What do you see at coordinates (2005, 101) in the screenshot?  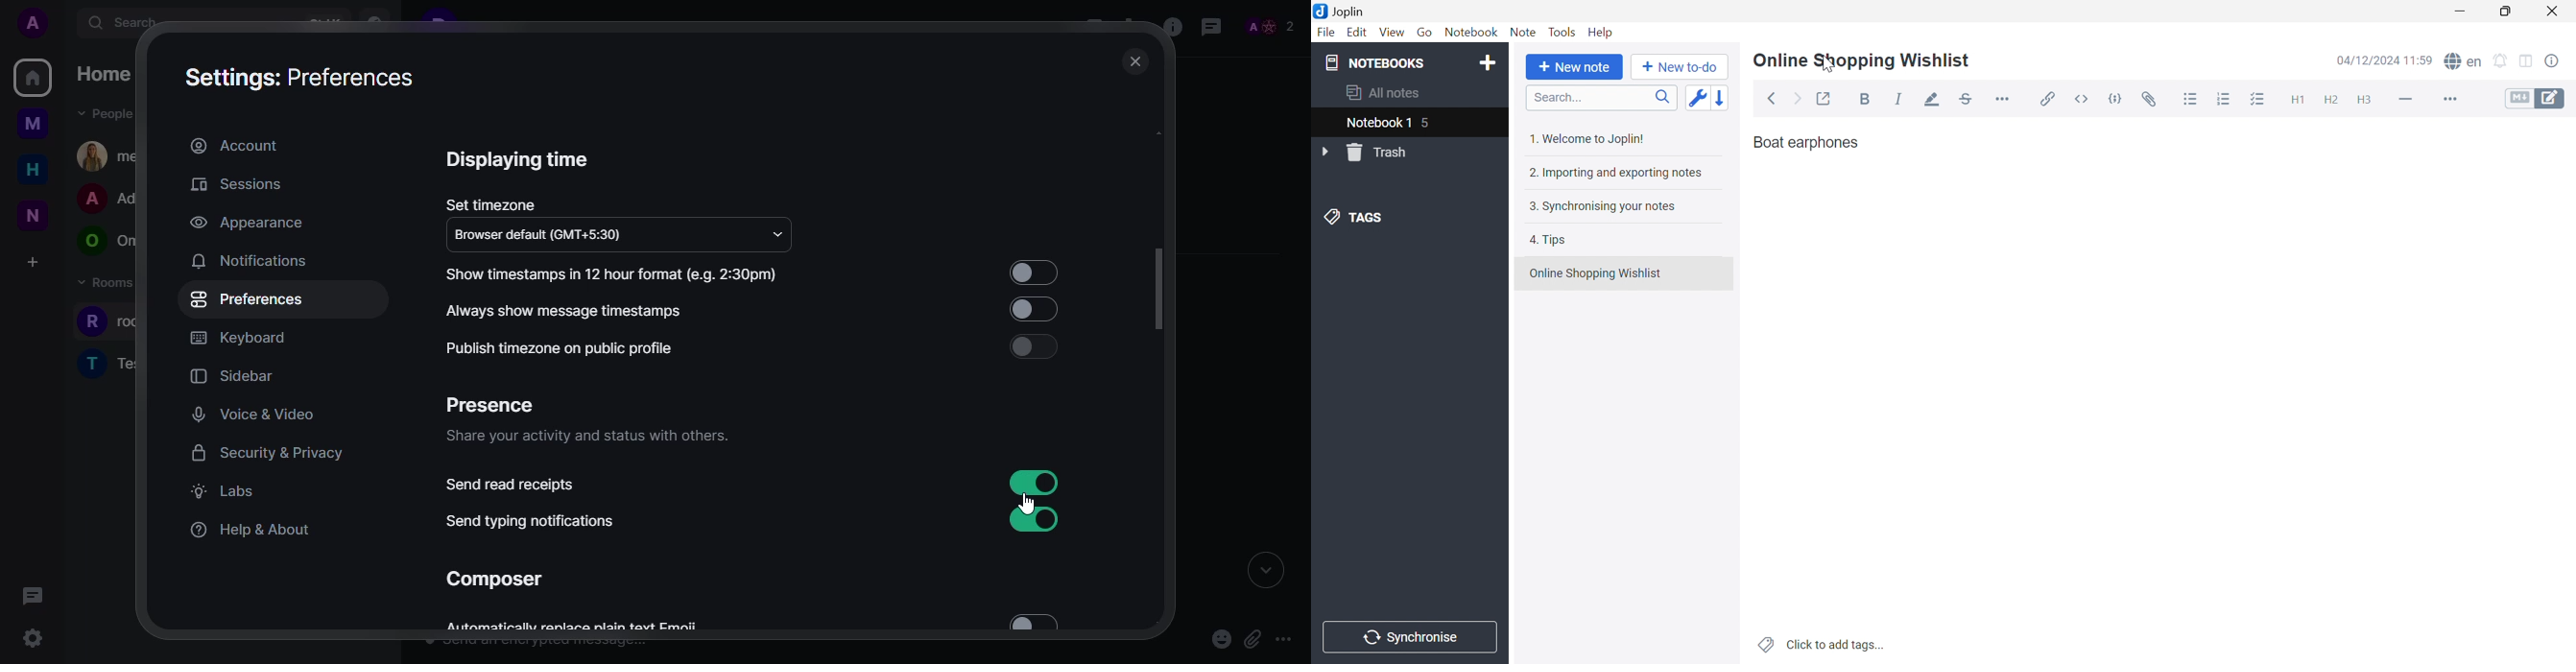 I see `Horizontal` at bounding box center [2005, 101].